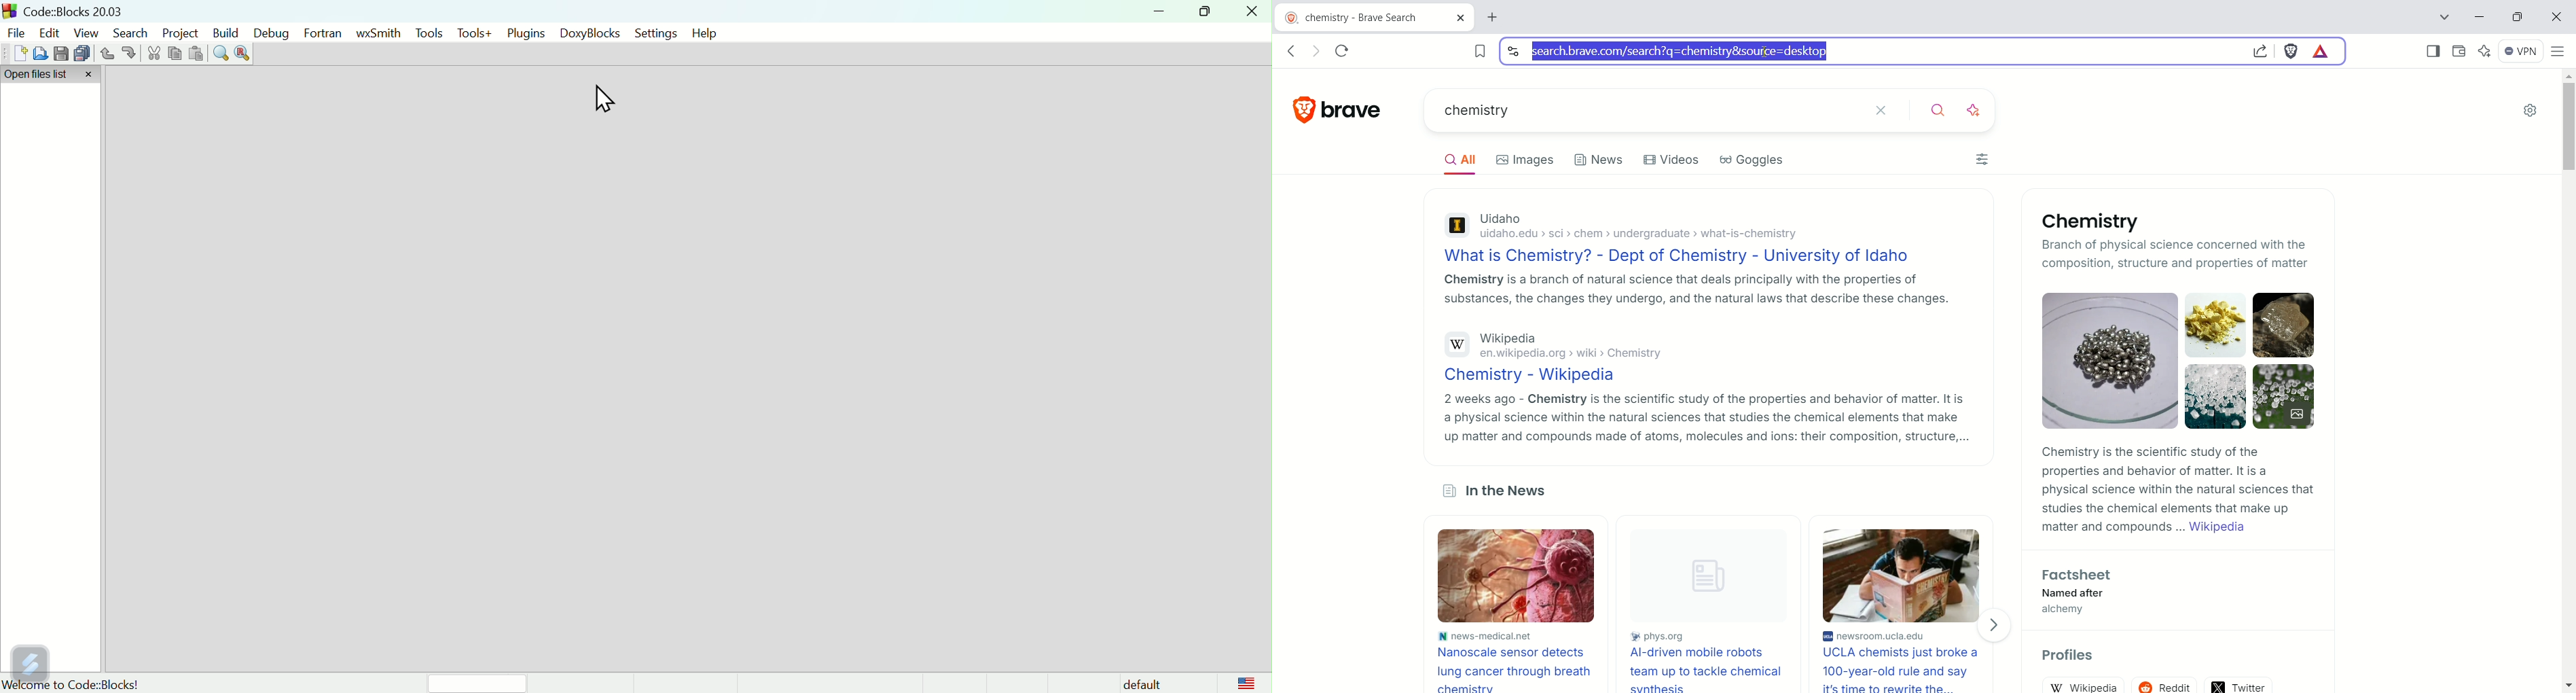 This screenshot has height=700, width=2576. Describe the element at coordinates (2566, 382) in the screenshot. I see `vertical scroll bar` at that location.